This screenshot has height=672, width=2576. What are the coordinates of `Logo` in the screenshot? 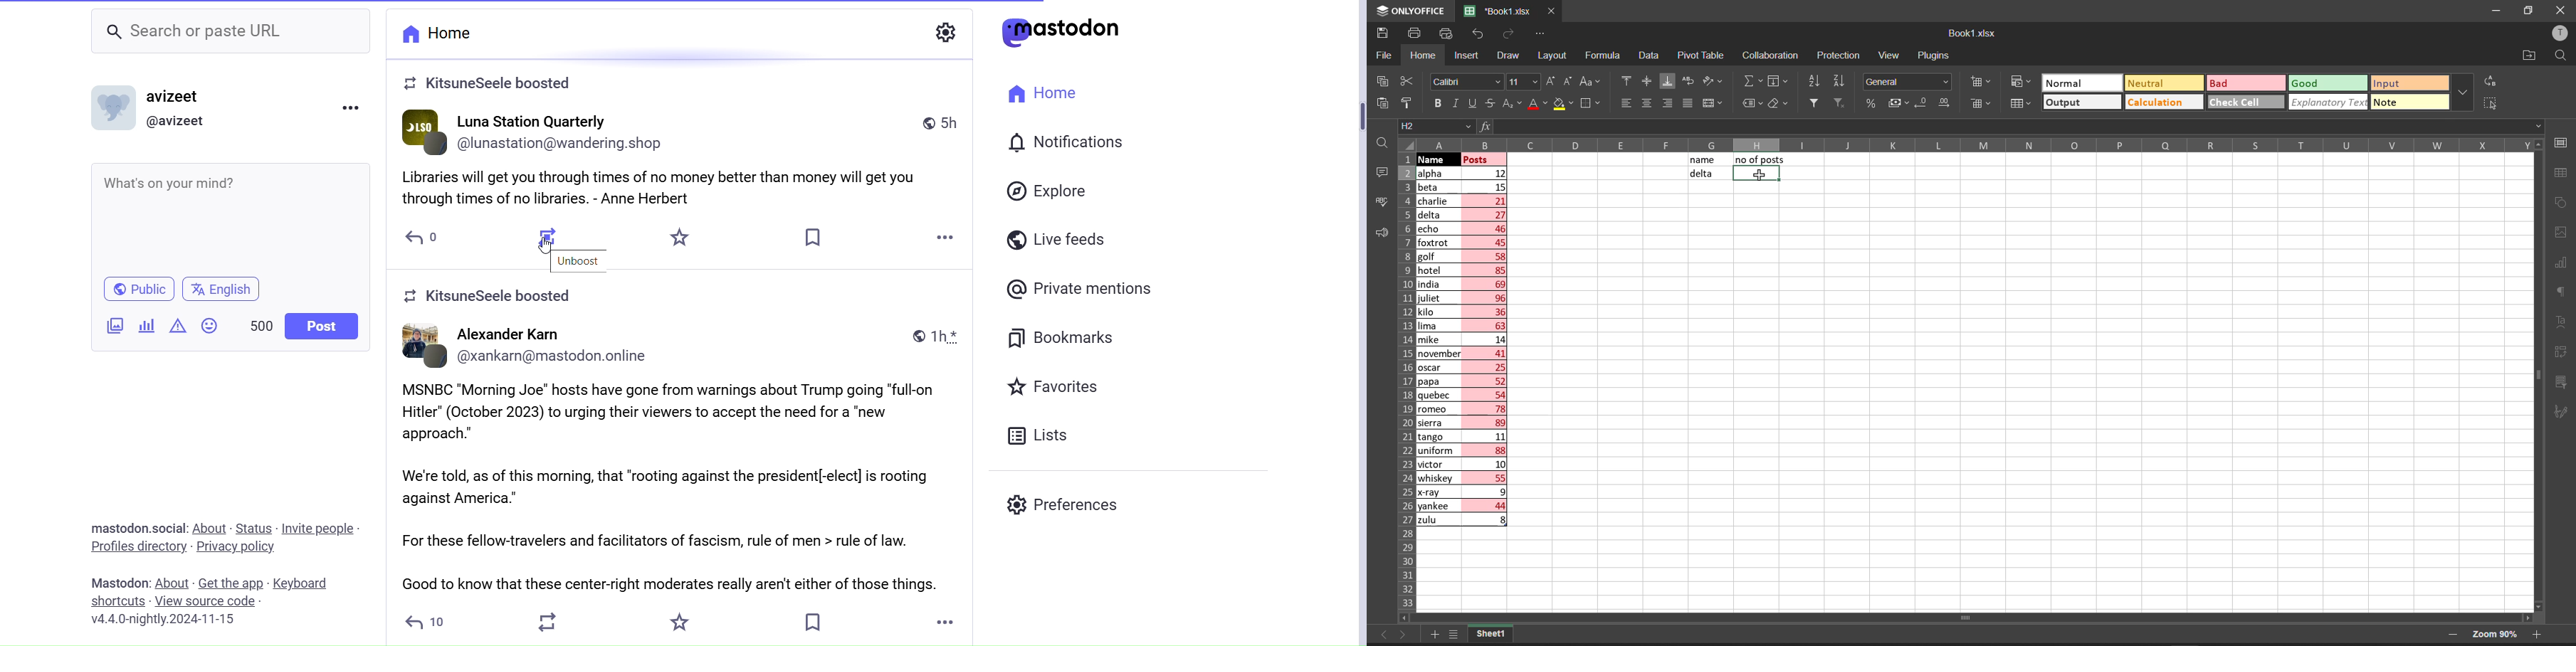 It's located at (1067, 33).